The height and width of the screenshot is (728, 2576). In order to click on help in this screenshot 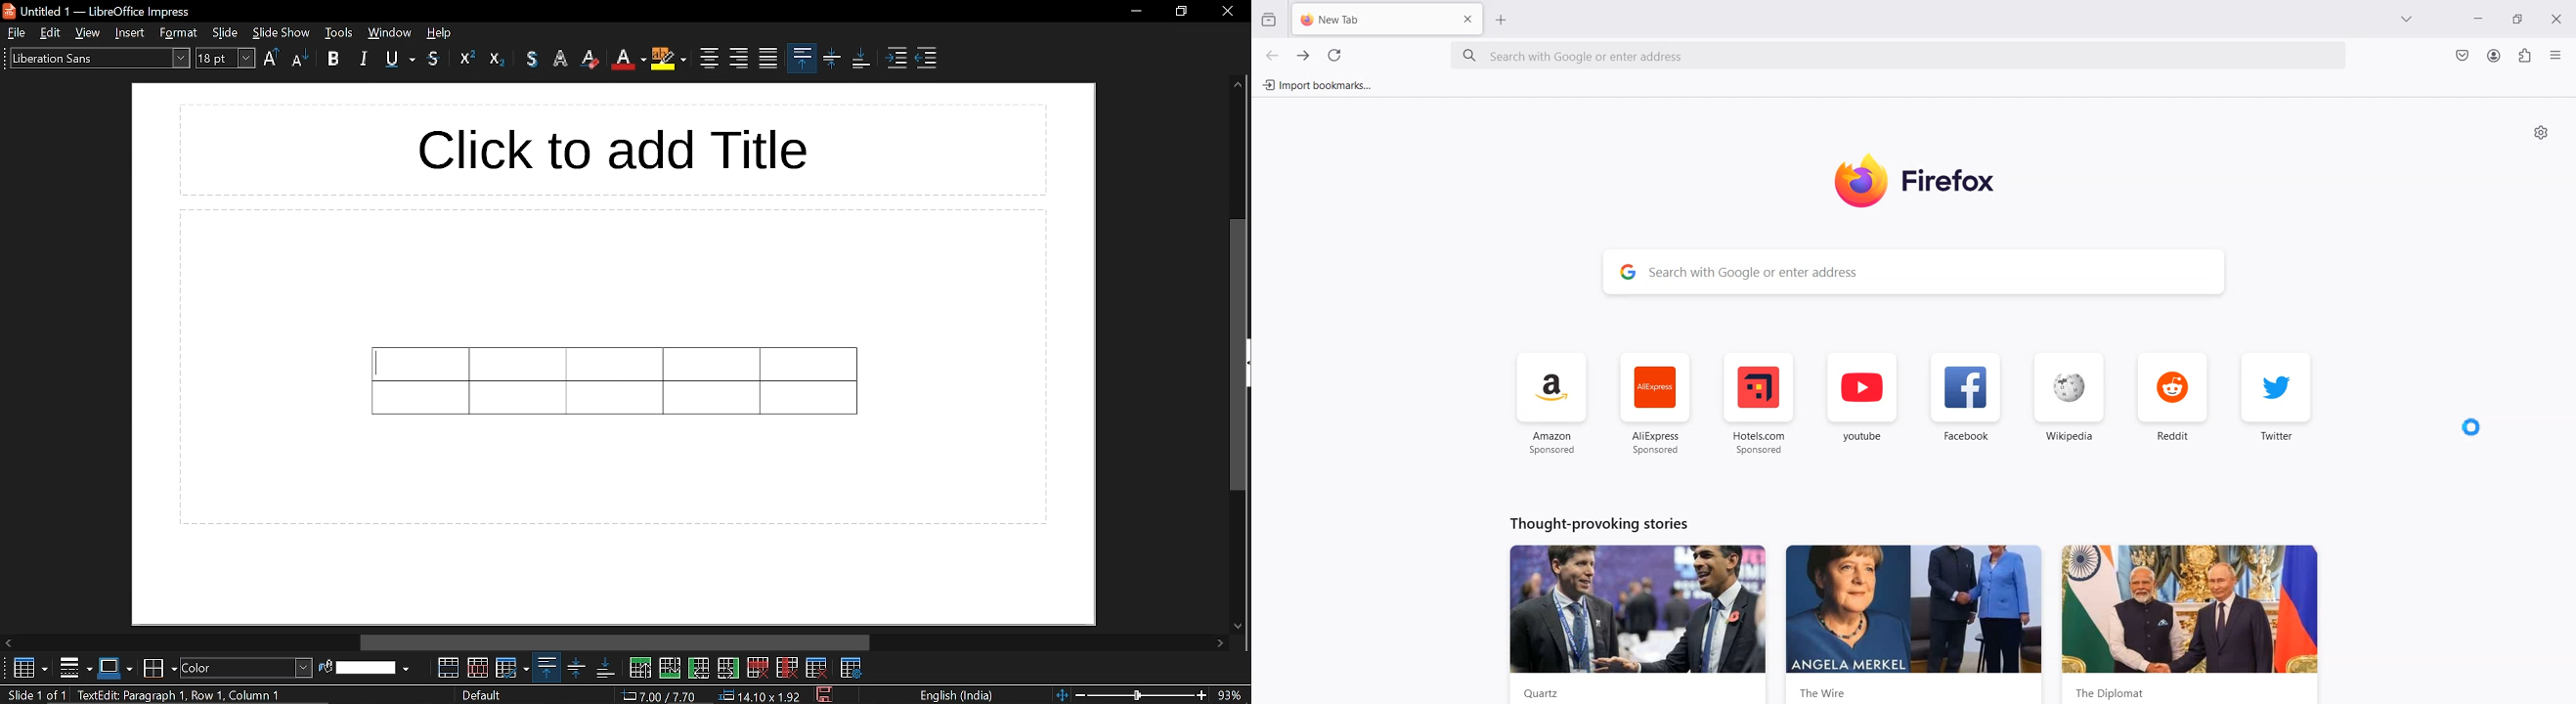, I will do `click(441, 33)`.